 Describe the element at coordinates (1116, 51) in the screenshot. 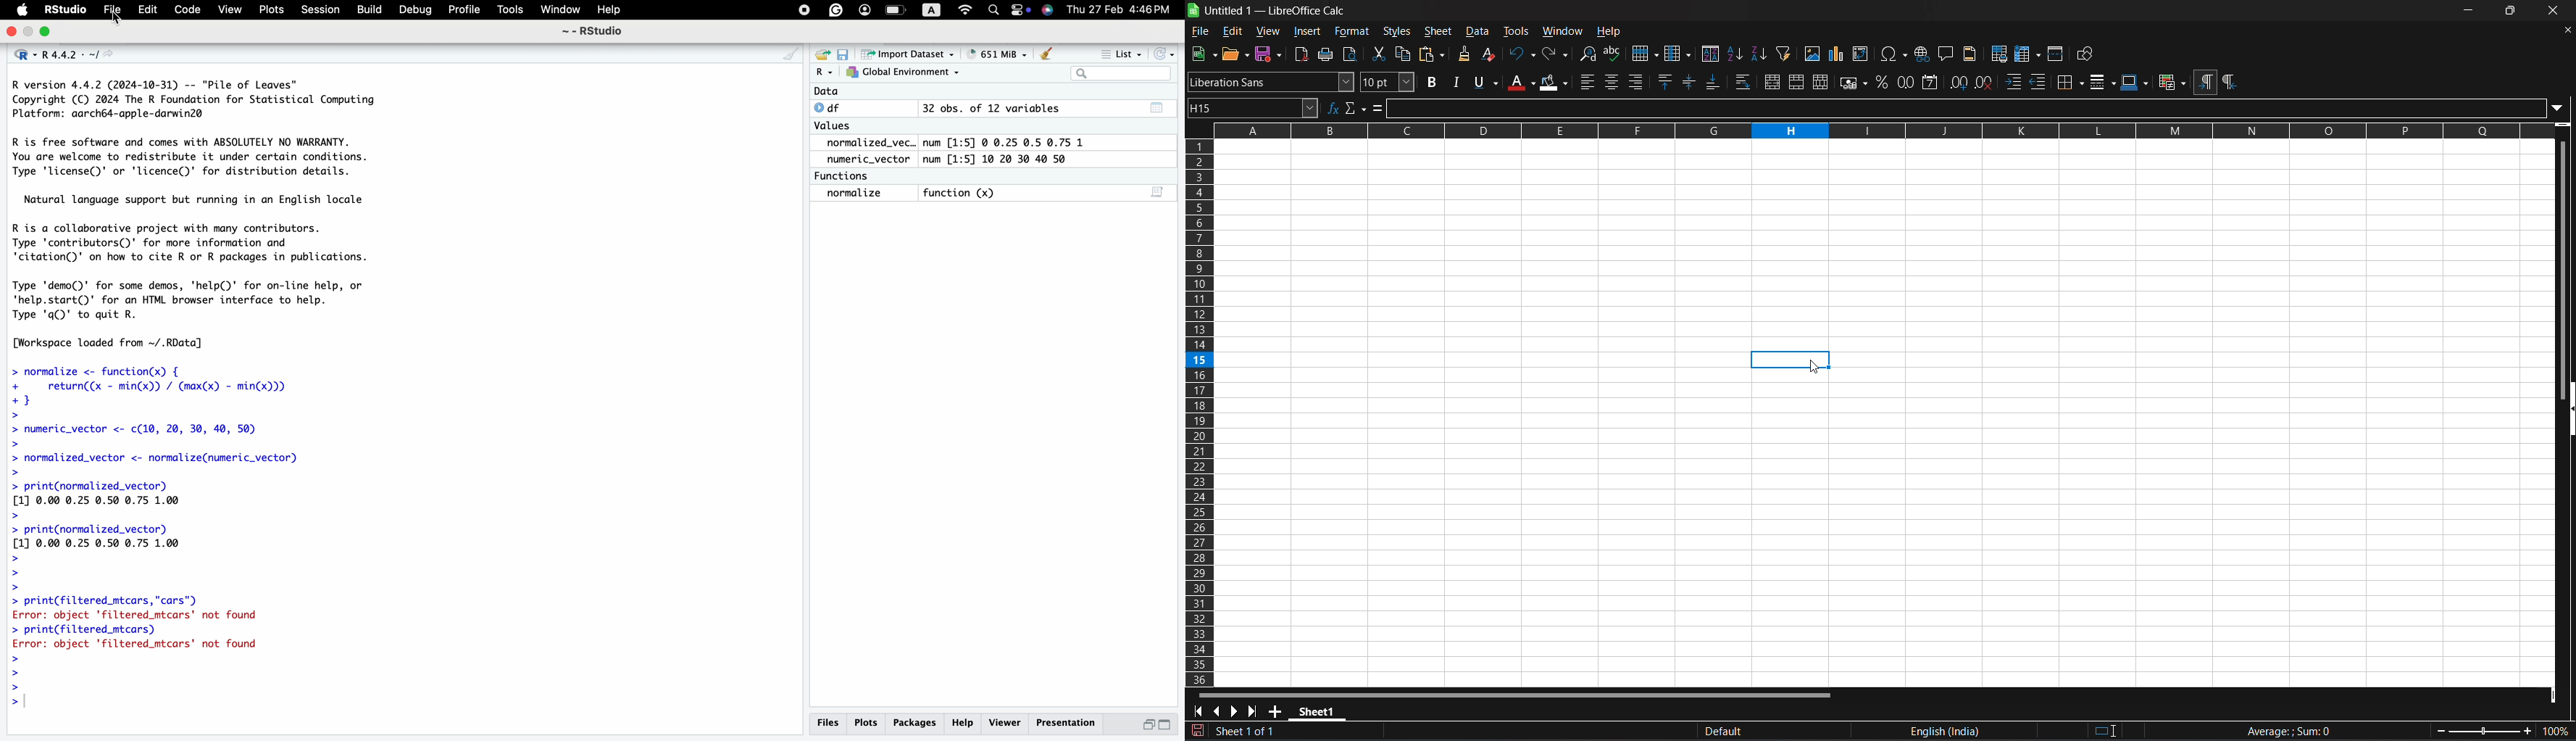

I see `= List ` at that location.